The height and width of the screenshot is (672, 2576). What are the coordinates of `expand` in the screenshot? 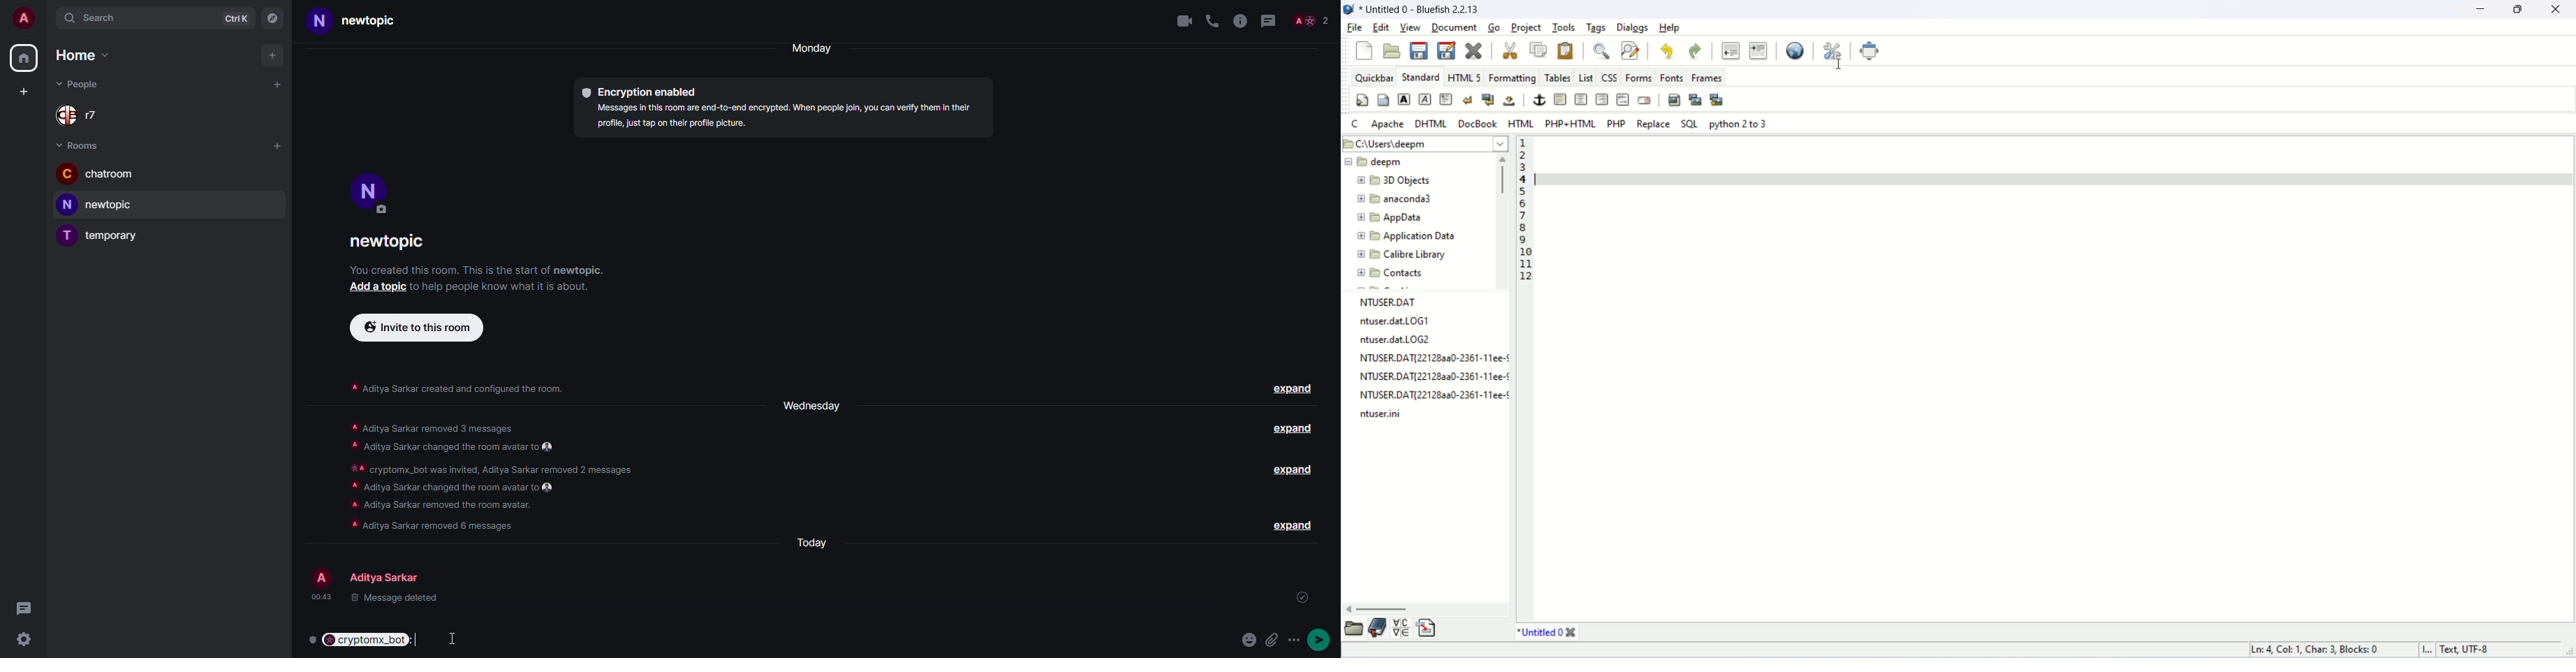 It's located at (1290, 525).